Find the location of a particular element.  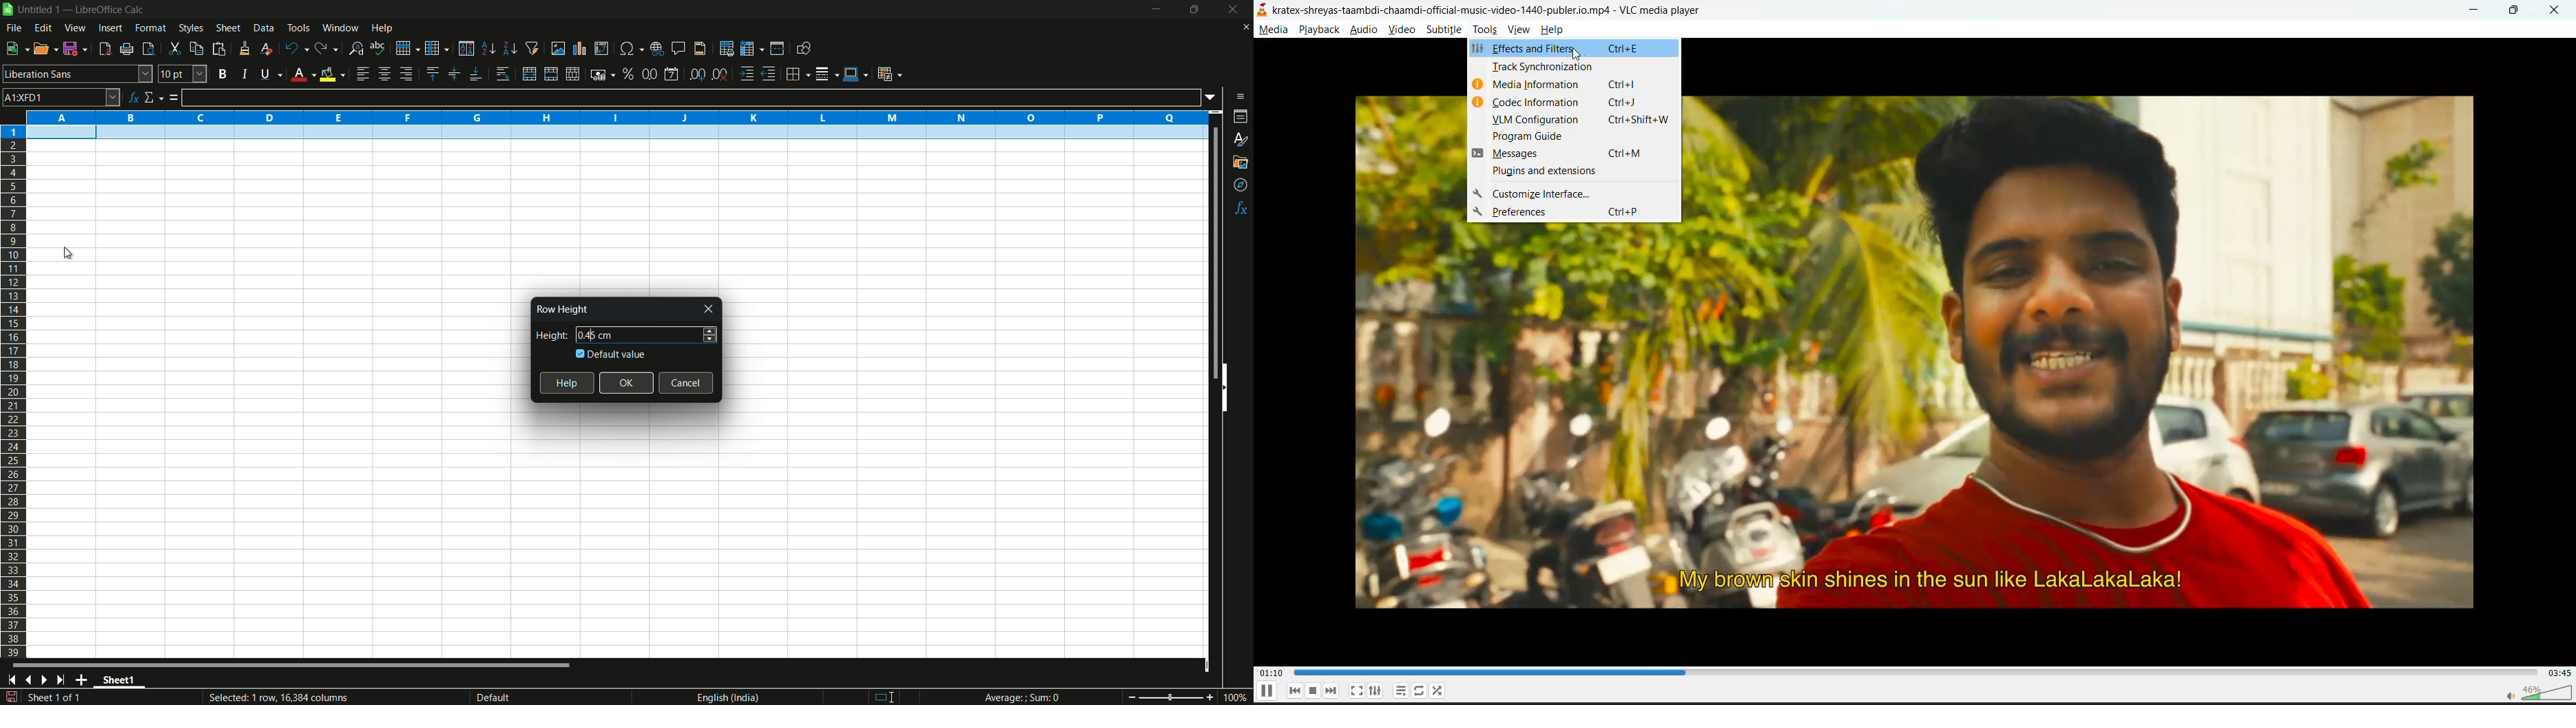

next sheet is located at coordinates (47, 680).